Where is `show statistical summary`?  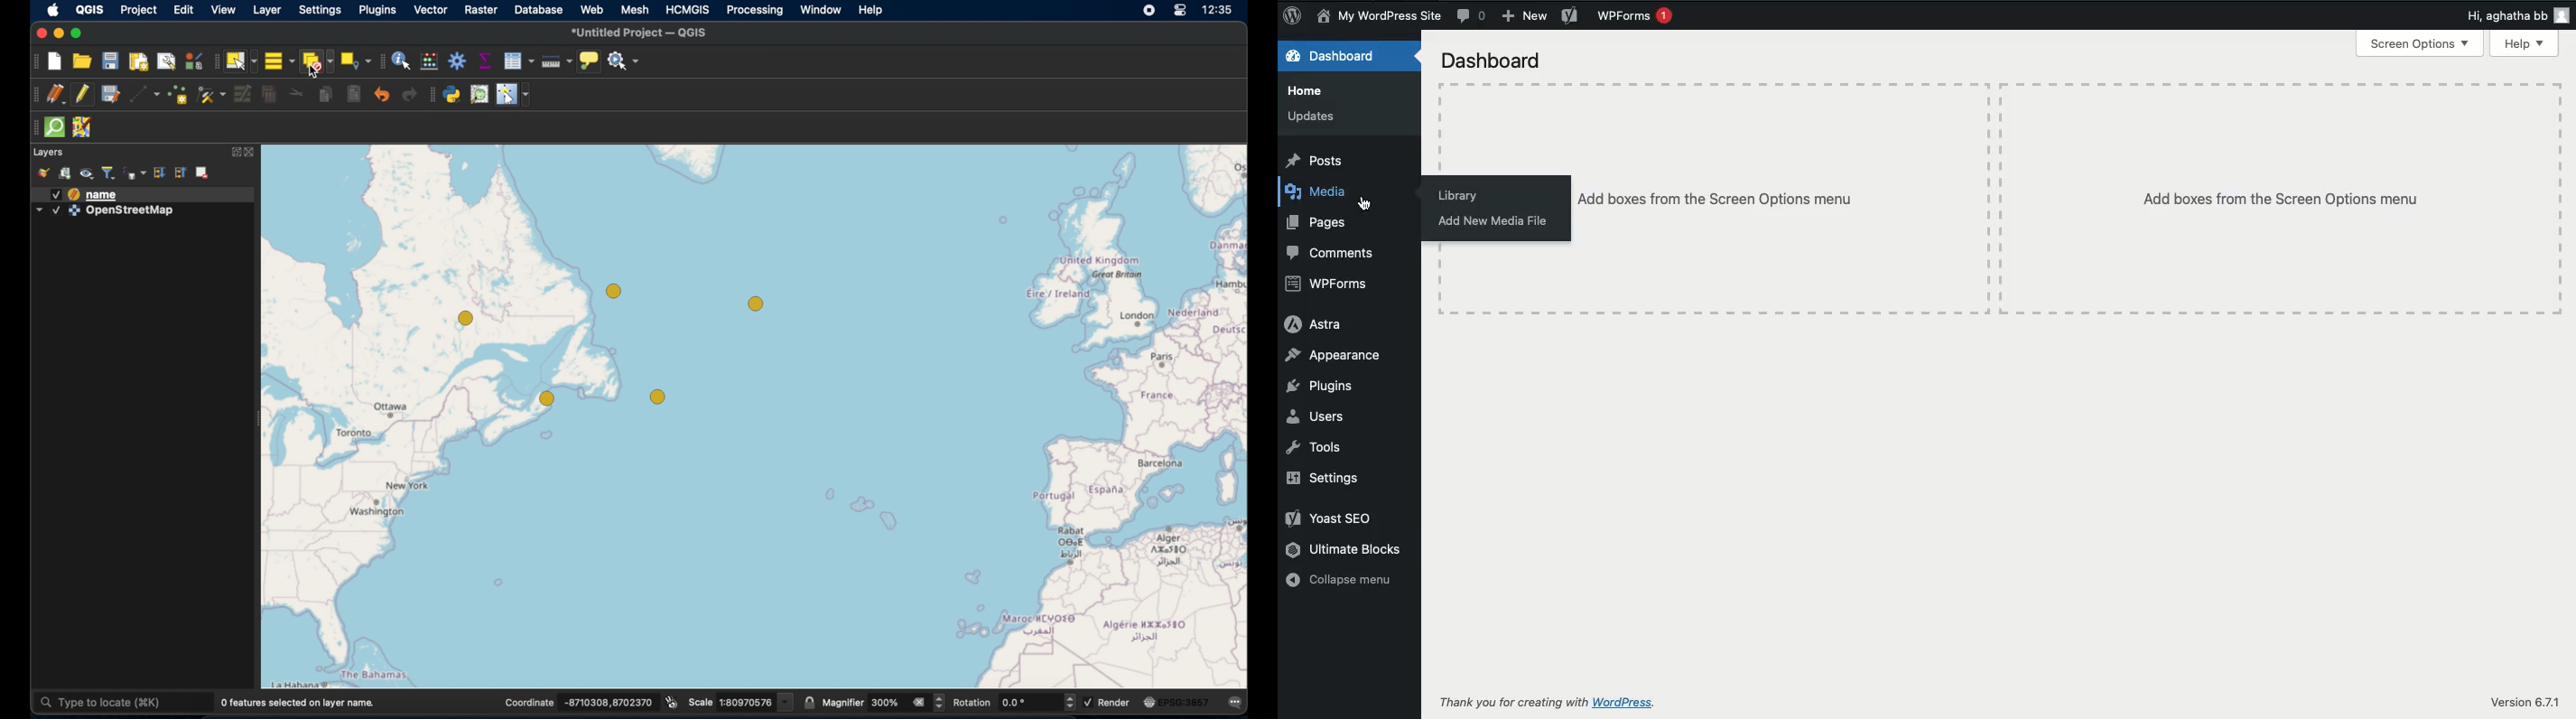
show statistical summary is located at coordinates (484, 61).